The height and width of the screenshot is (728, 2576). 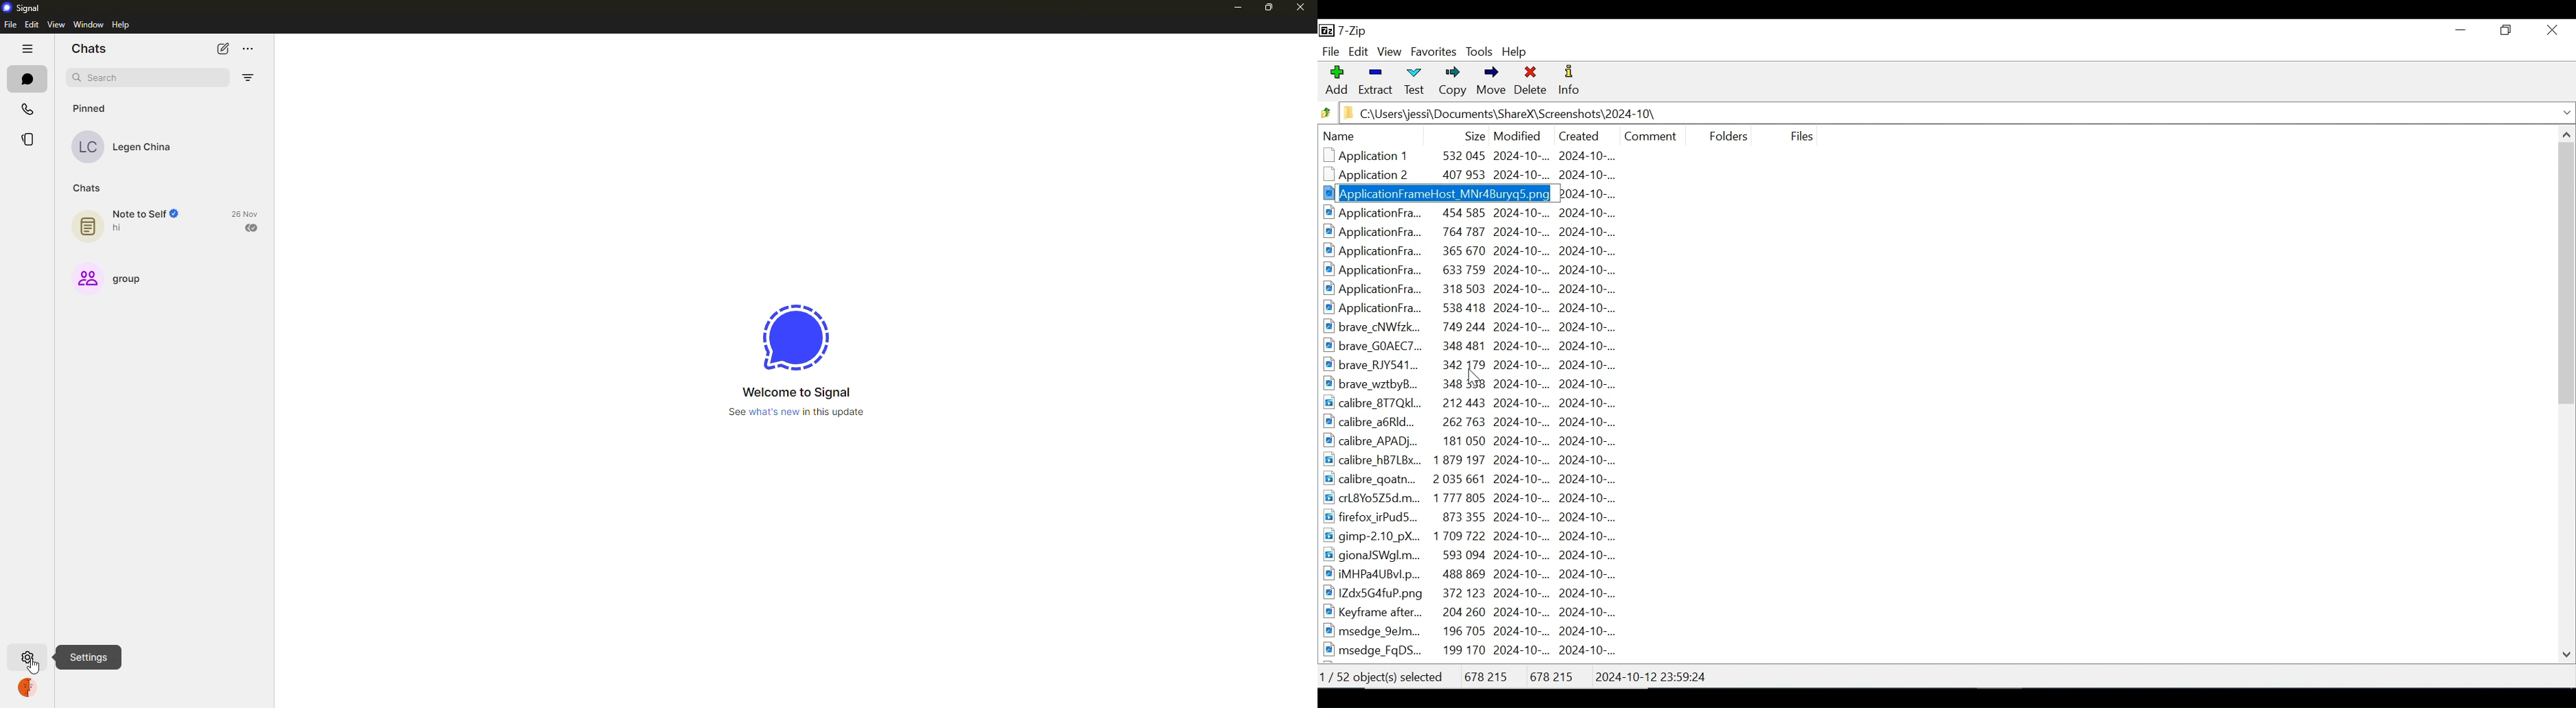 What do you see at coordinates (1479, 515) in the screenshot?
I see `firefox irPudS... 873 355 2024-10-.. 2024-10-...` at bounding box center [1479, 515].